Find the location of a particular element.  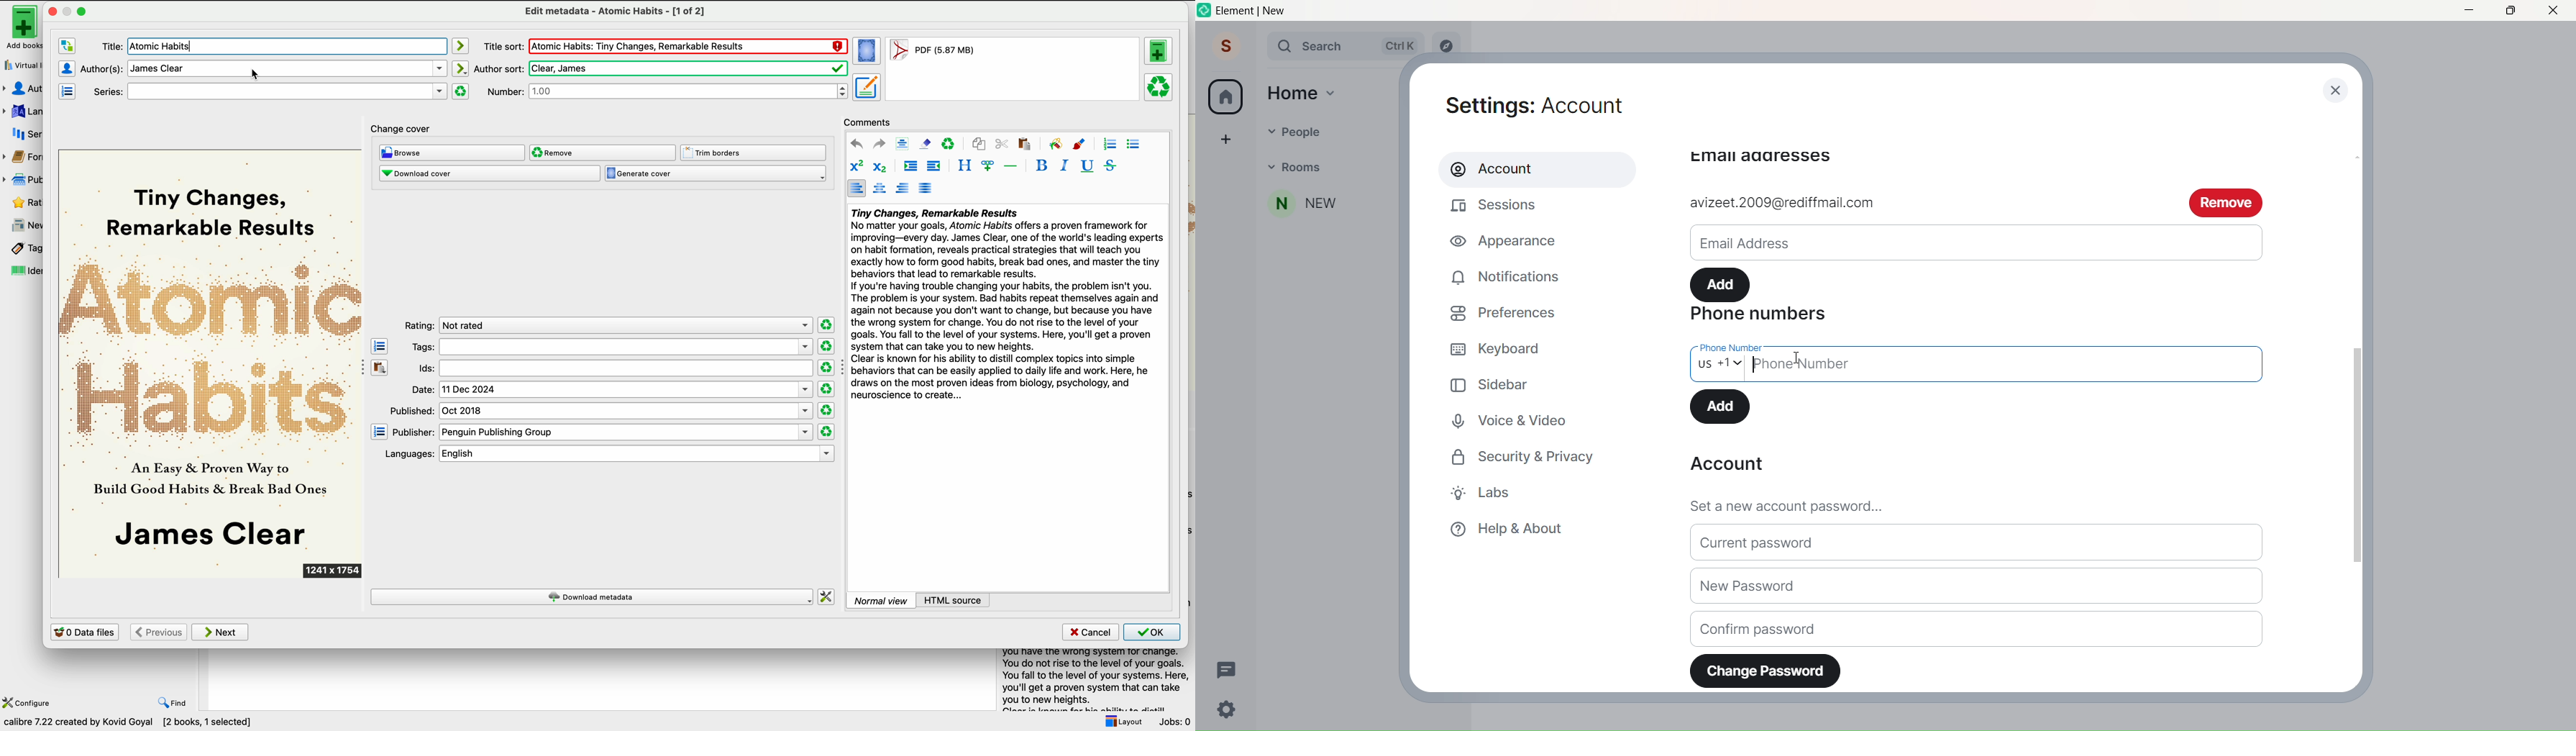

Scroll Bar is located at coordinates (2355, 451).